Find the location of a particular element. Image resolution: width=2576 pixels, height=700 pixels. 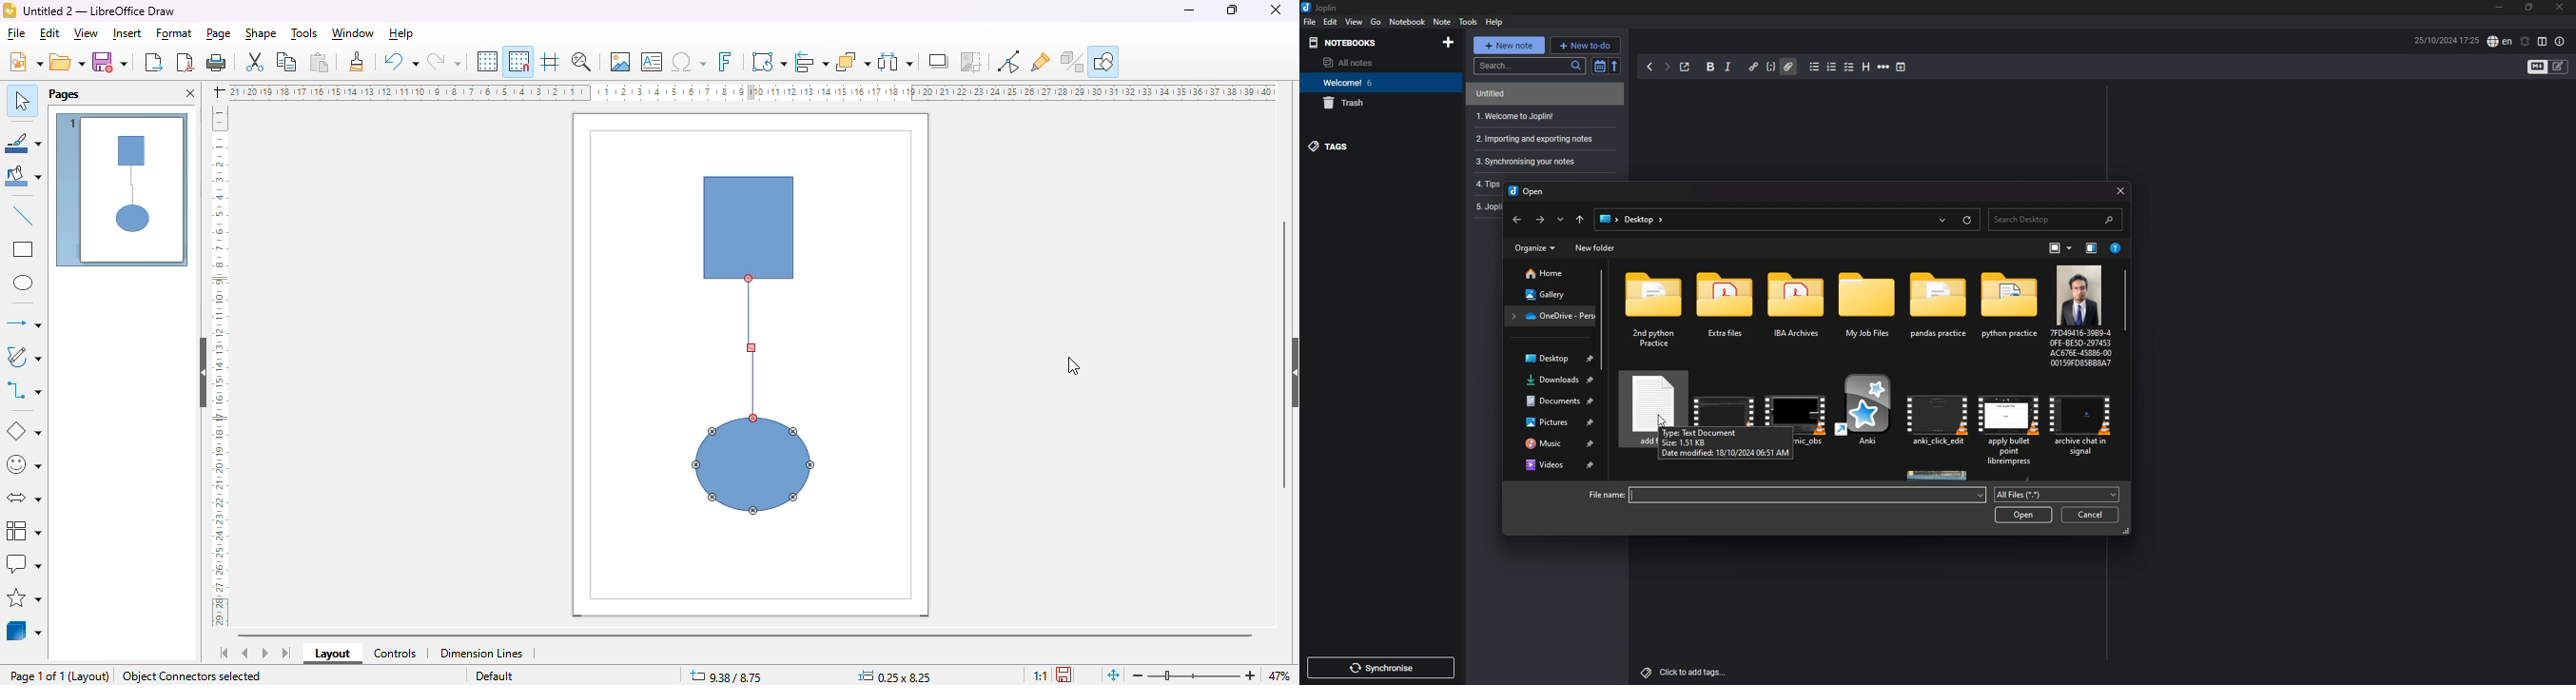

add notebook is located at coordinates (1448, 43).